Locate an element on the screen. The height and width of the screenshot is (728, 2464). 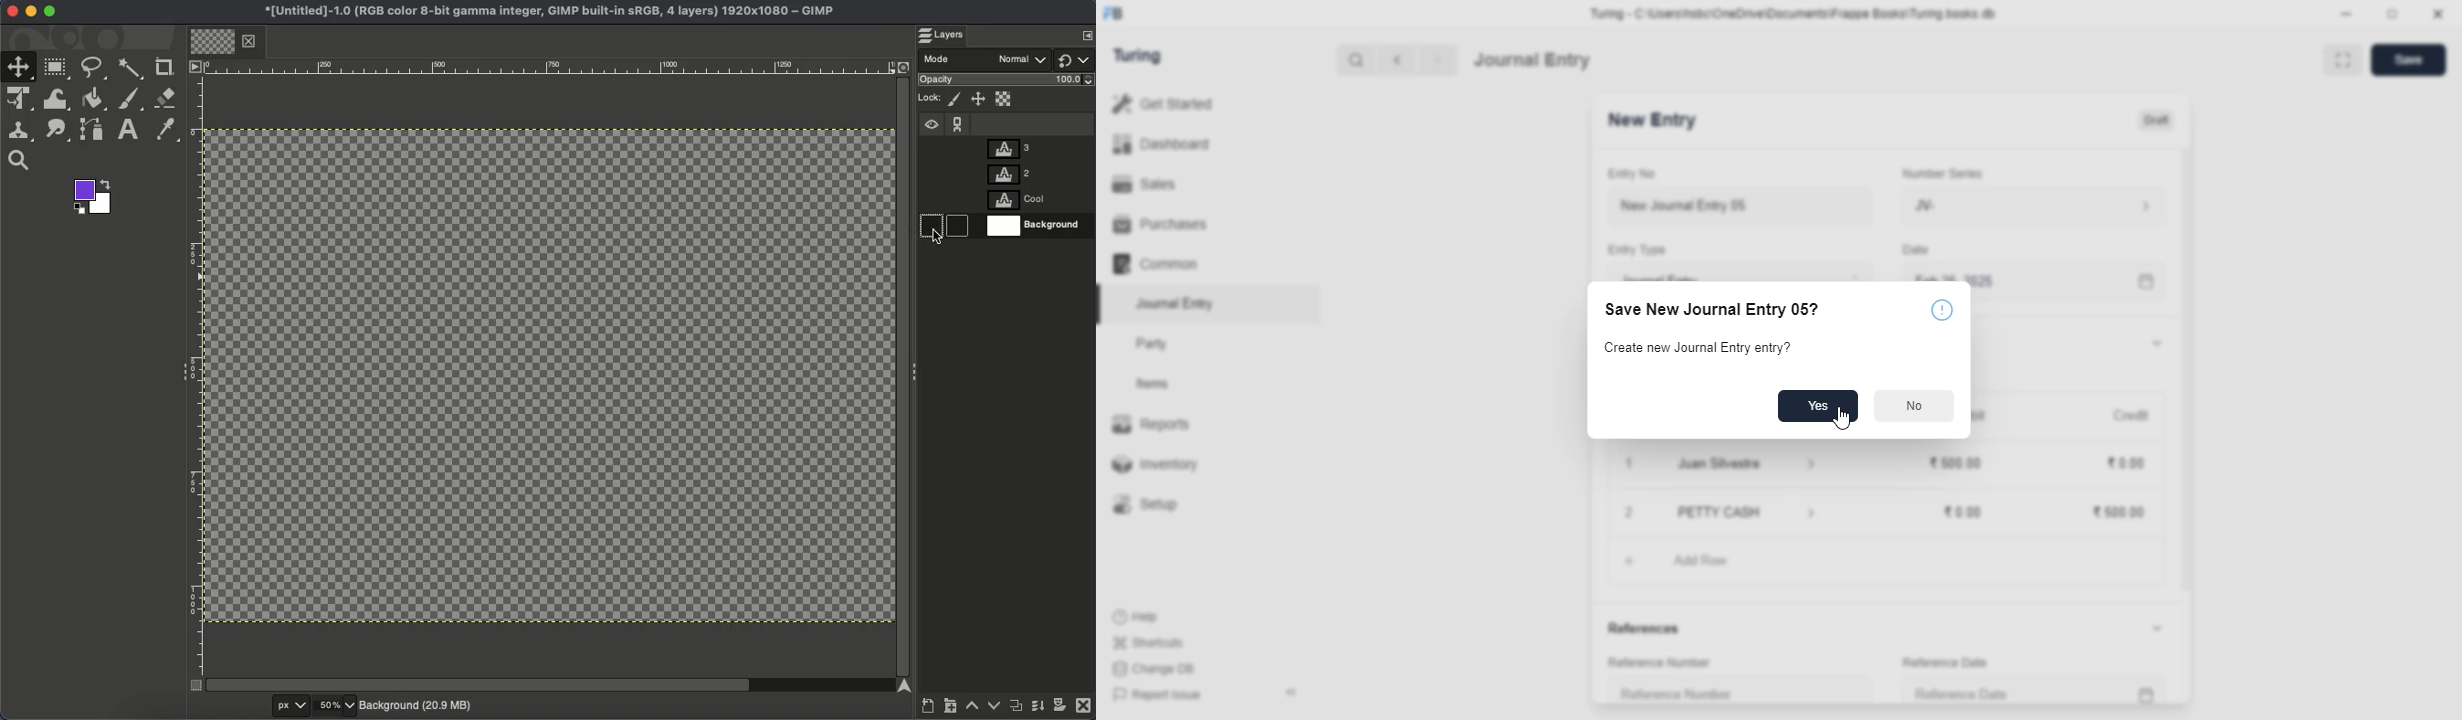
petty cash is located at coordinates (1724, 512).